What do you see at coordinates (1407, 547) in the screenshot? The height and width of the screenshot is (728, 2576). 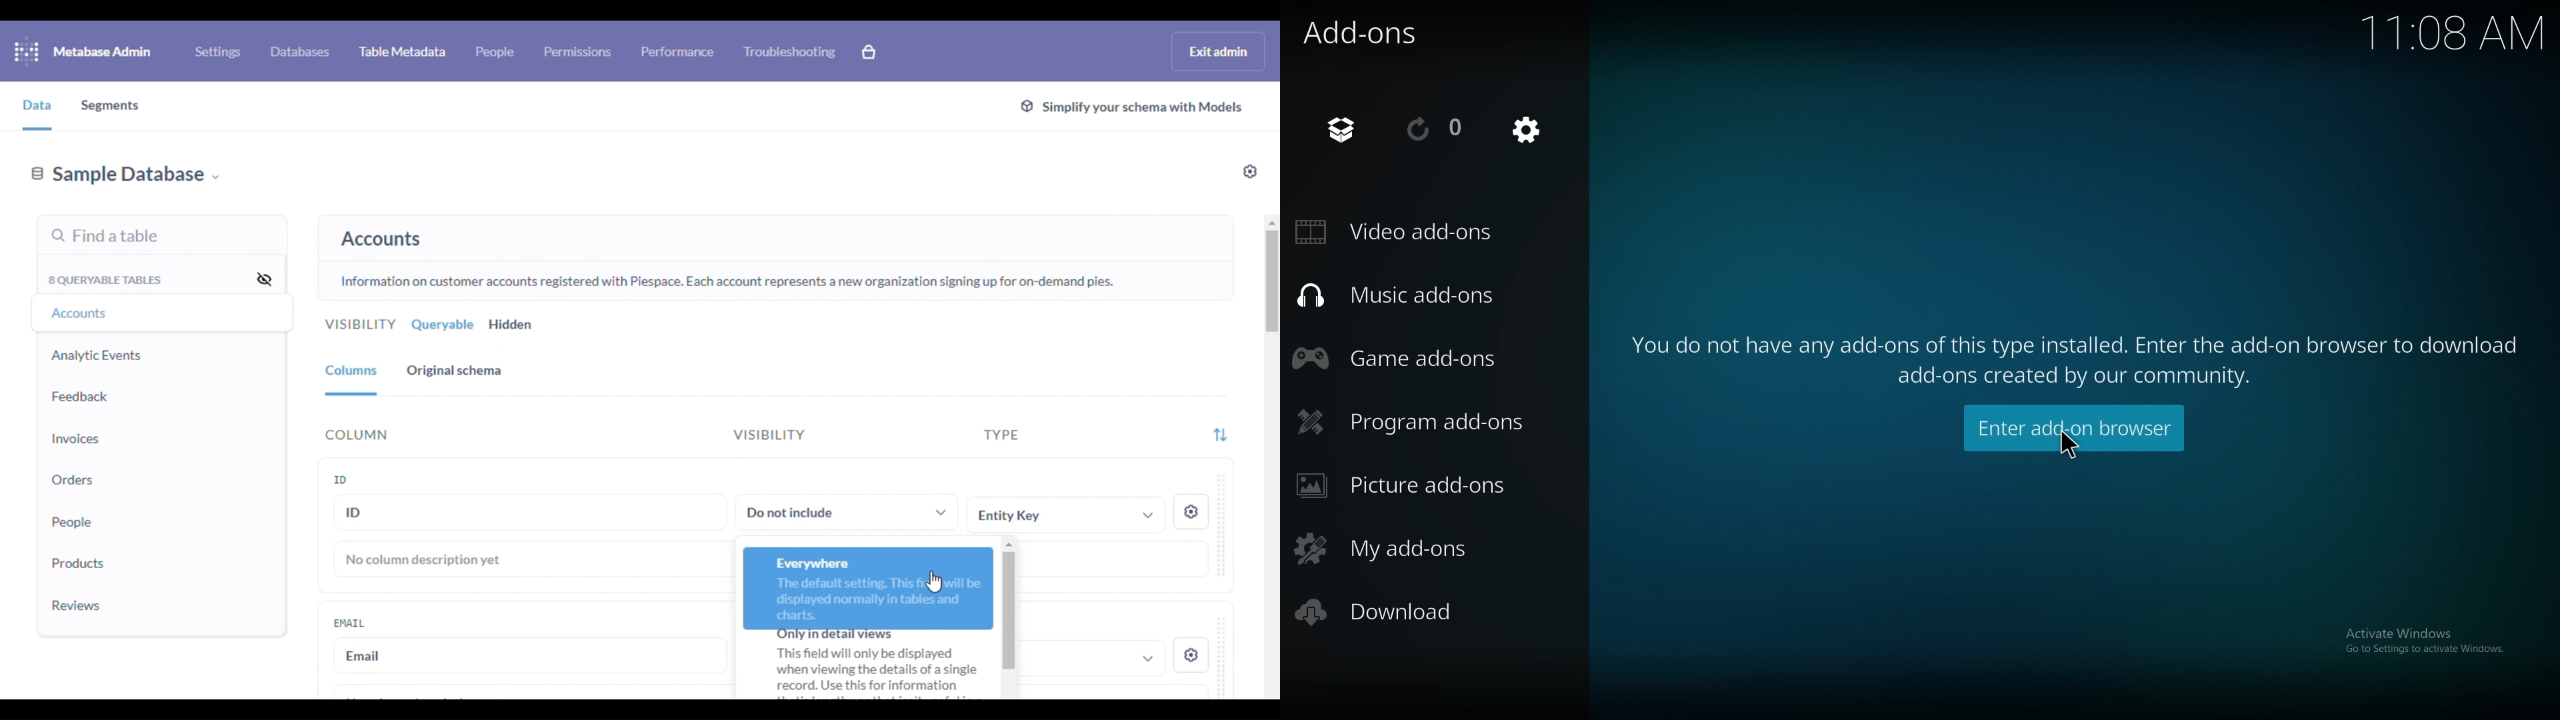 I see `my add ons` at bounding box center [1407, 547].